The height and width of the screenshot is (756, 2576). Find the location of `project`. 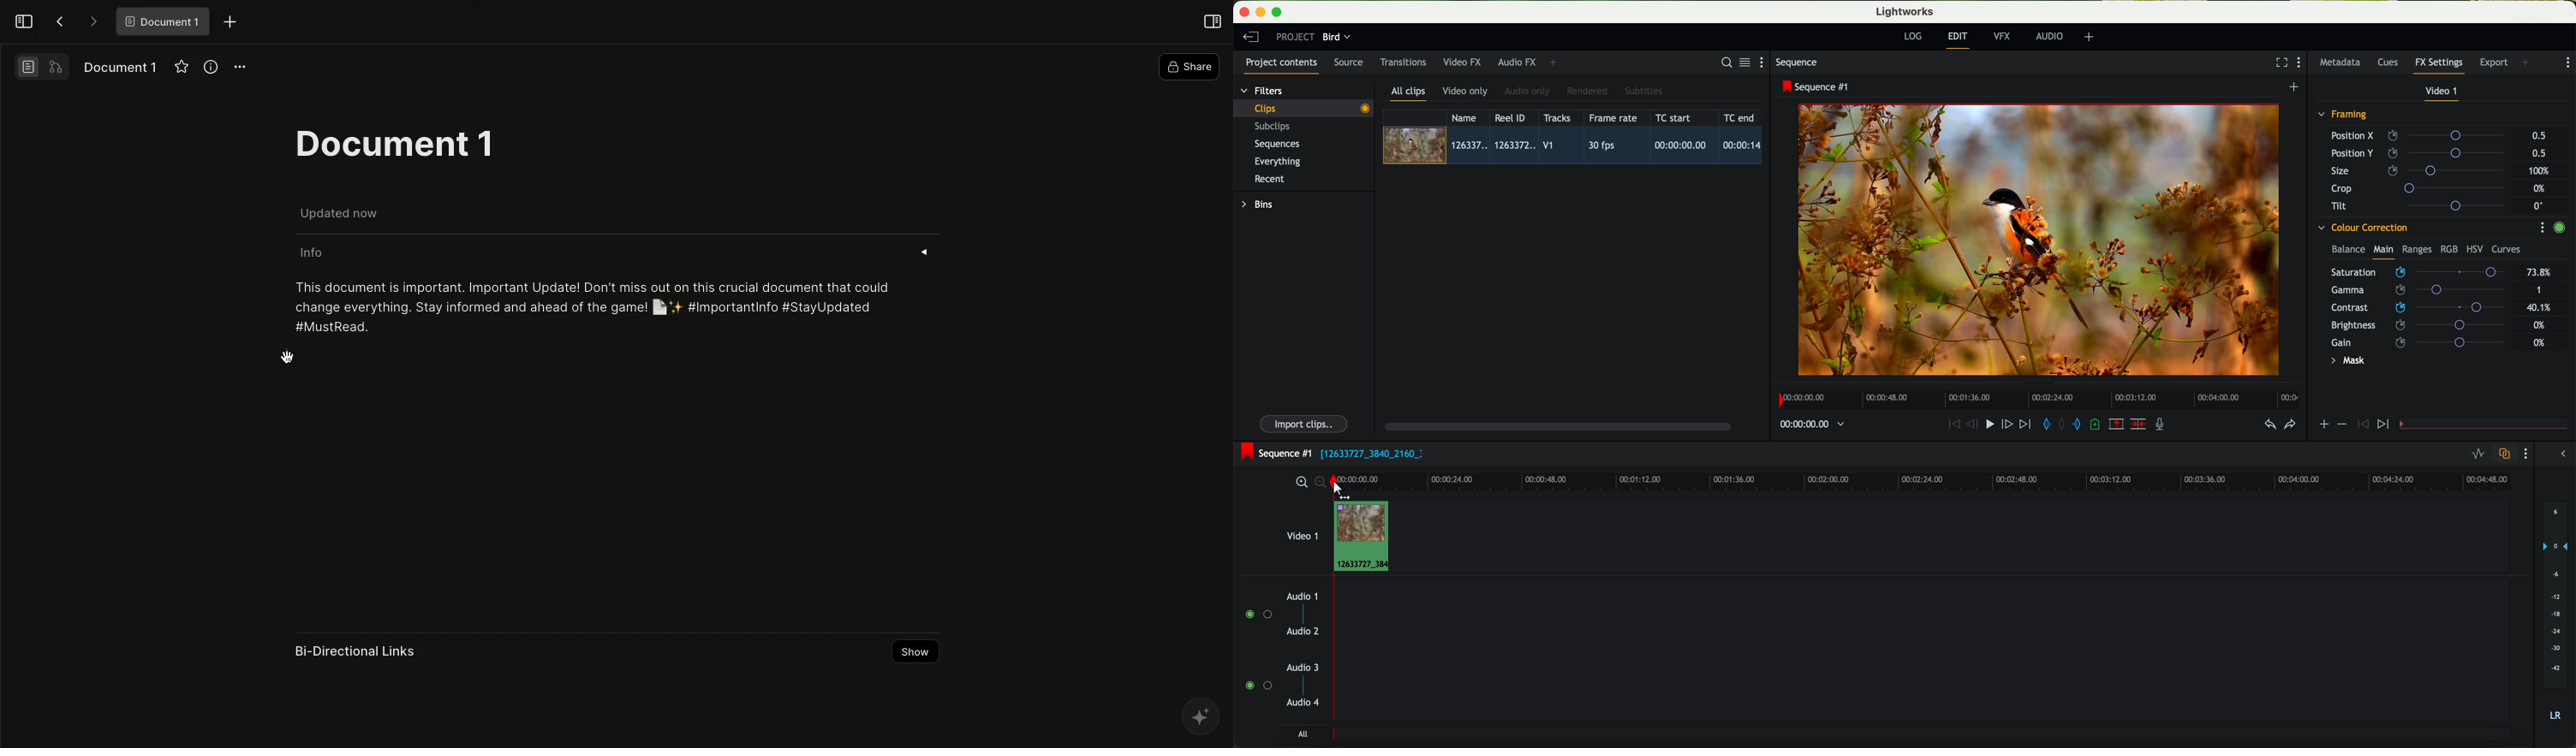

project is located at coordinates (1295, 37).